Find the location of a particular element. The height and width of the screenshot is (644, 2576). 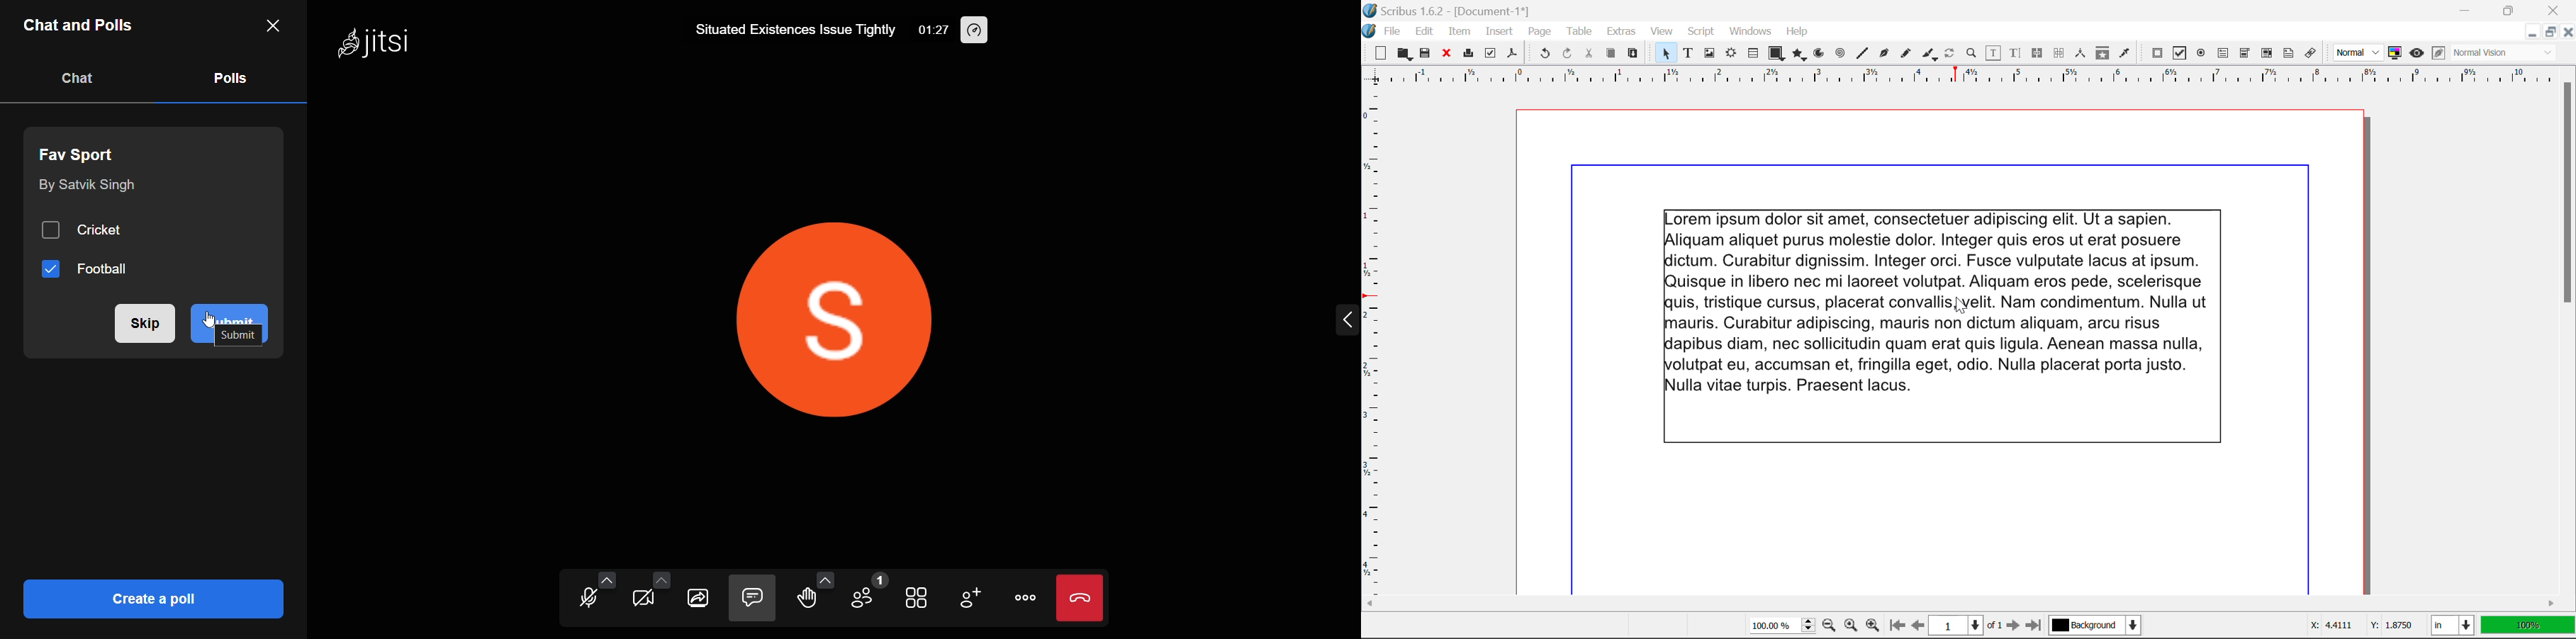

Scroll Bar is located at coordinates (2569, 330).